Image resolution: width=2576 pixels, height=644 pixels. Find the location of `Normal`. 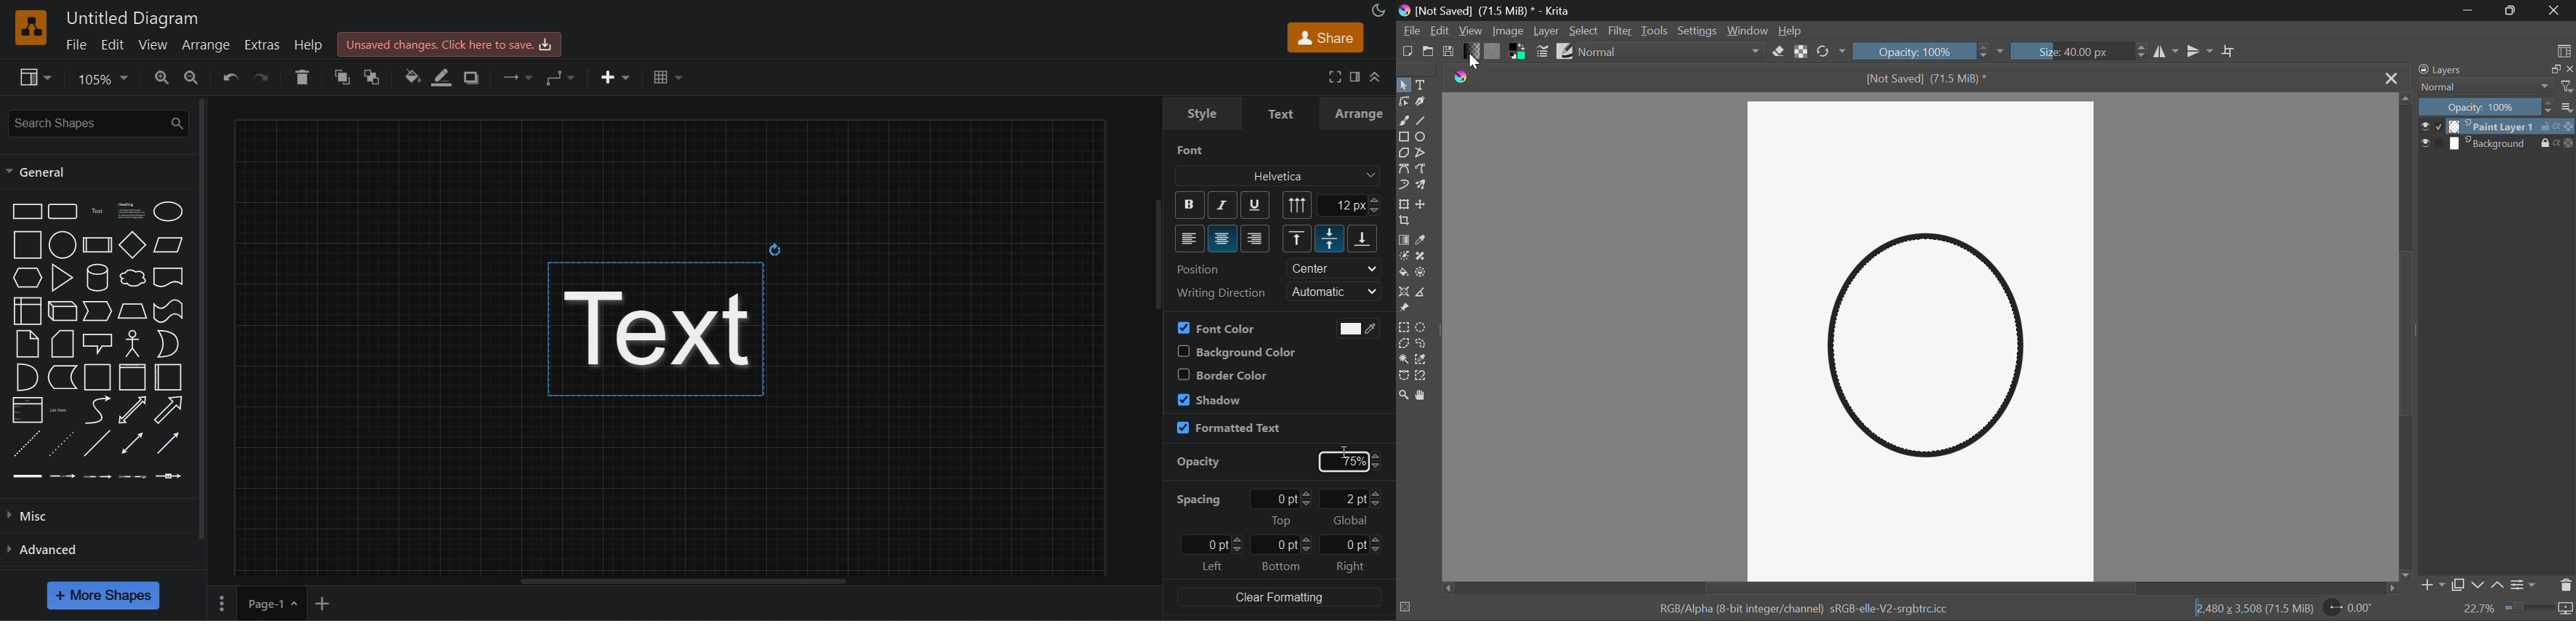

Normal is located at coordinates (2485, 87).